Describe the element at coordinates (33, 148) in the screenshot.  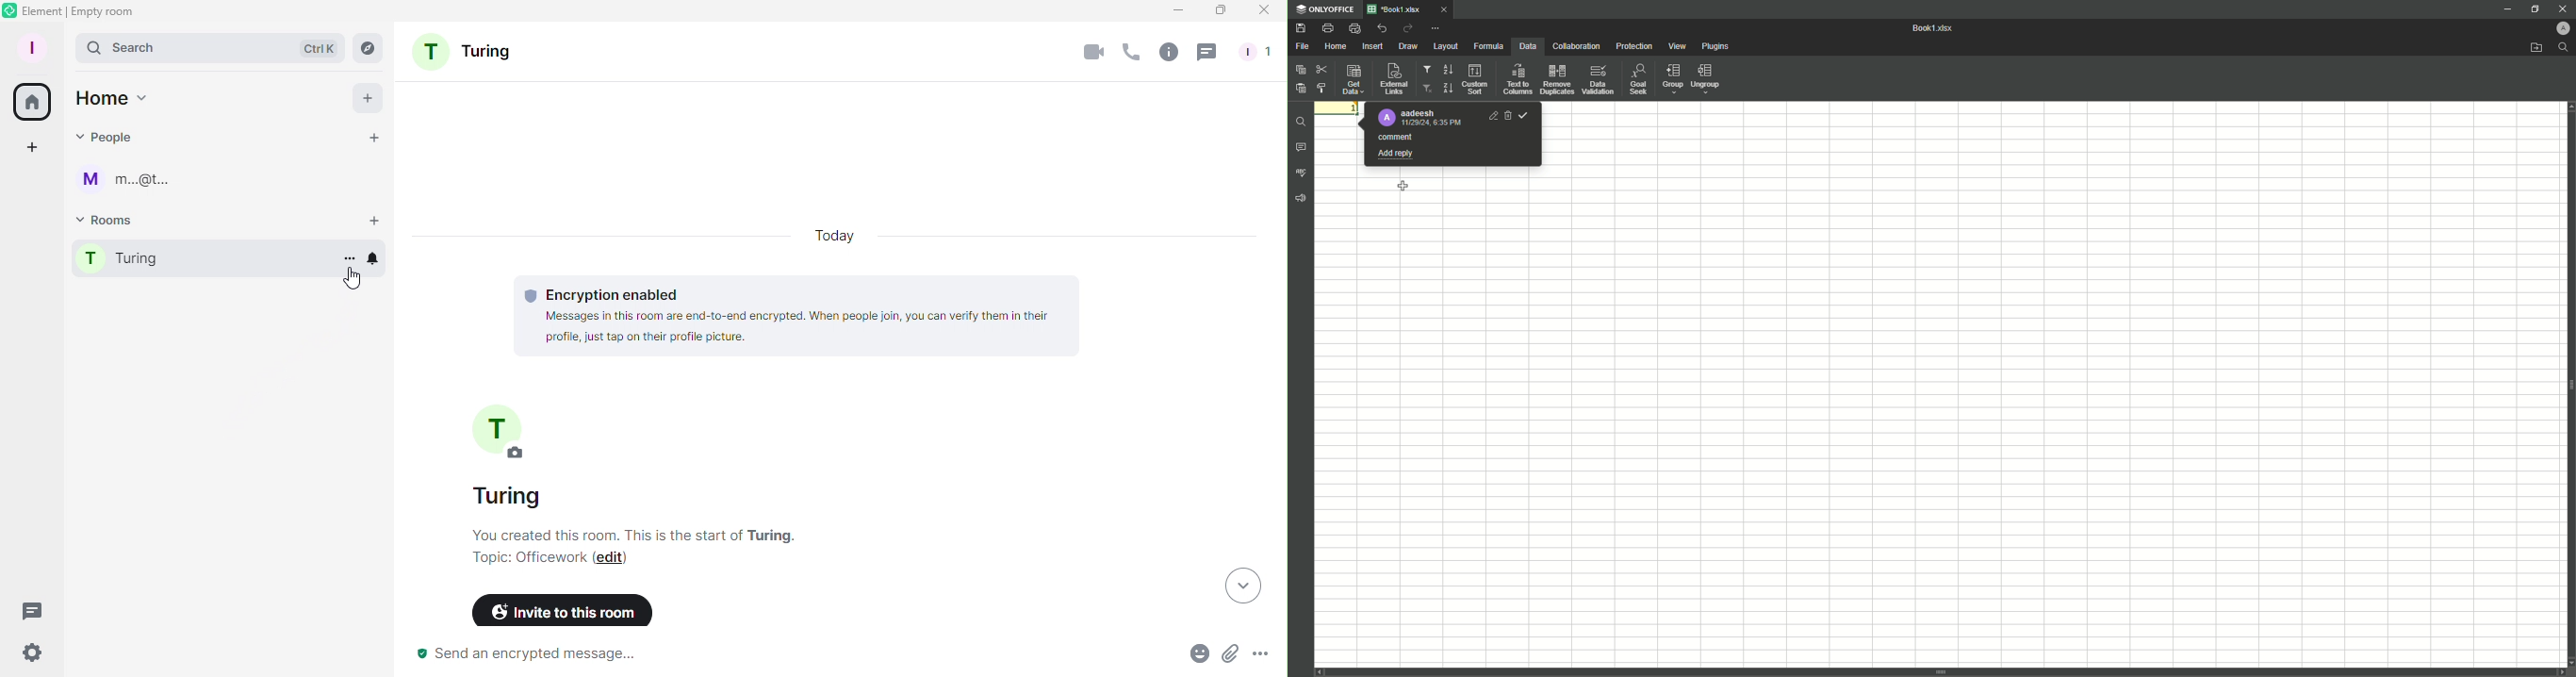
I see `Create space` at that location.